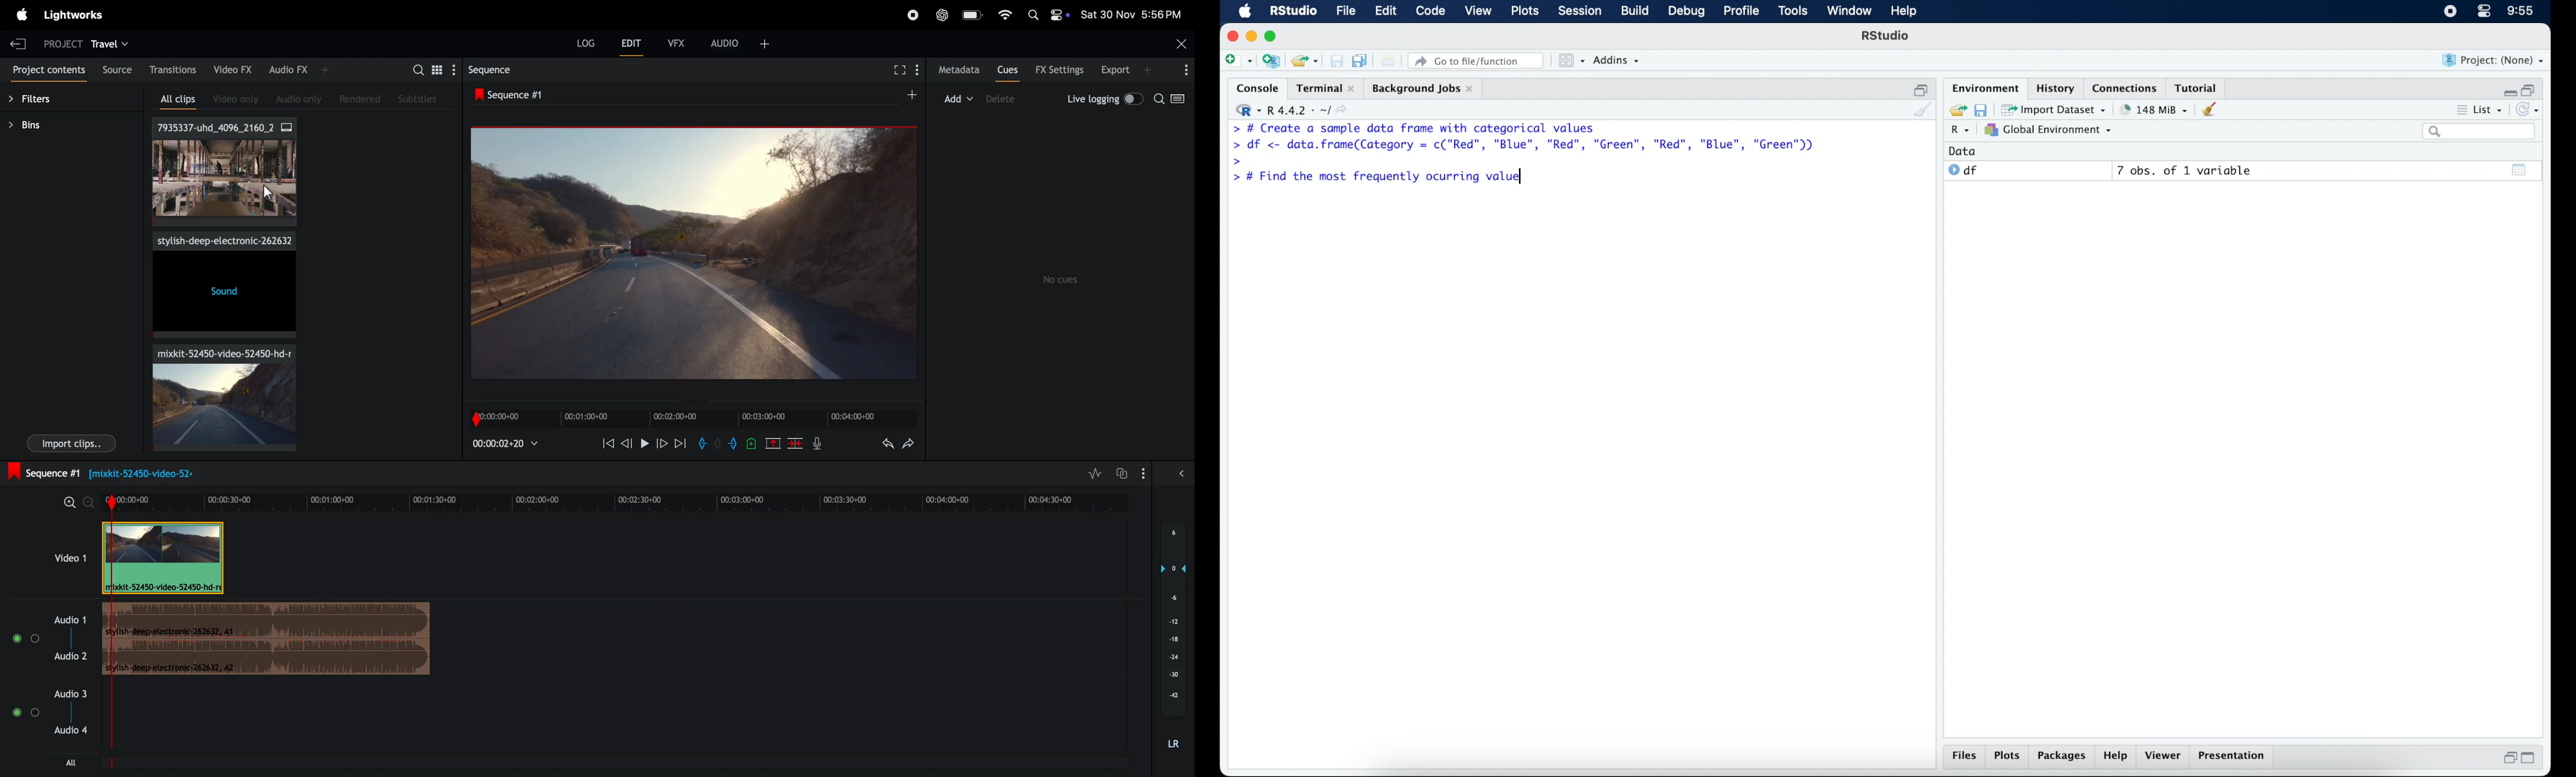 This screenshot has width=2576, height=784. What do you see at coordinates (272, 193) in the screenshot?
I see `cursor` at bounding box center [272, 193].